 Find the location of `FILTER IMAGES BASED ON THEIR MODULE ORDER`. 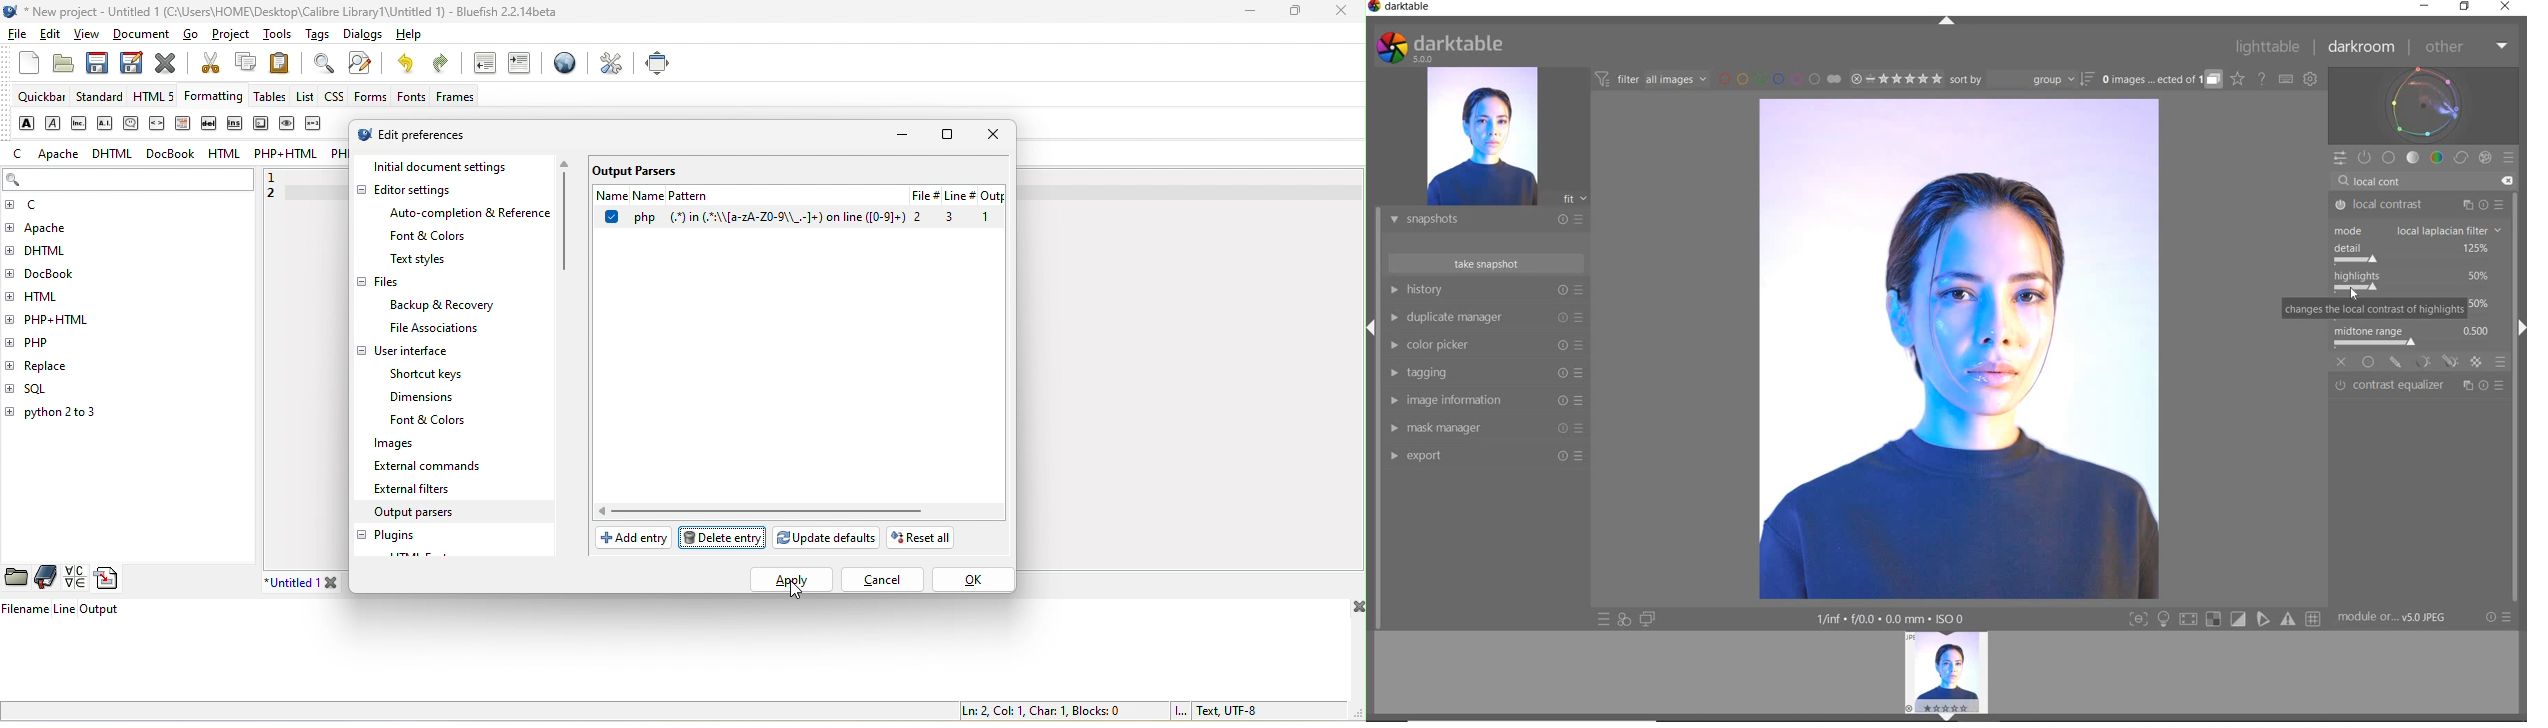

FILTER IMAGES BASED ON THEIR MODULE ORDER is located at coordinates (1652, 82).